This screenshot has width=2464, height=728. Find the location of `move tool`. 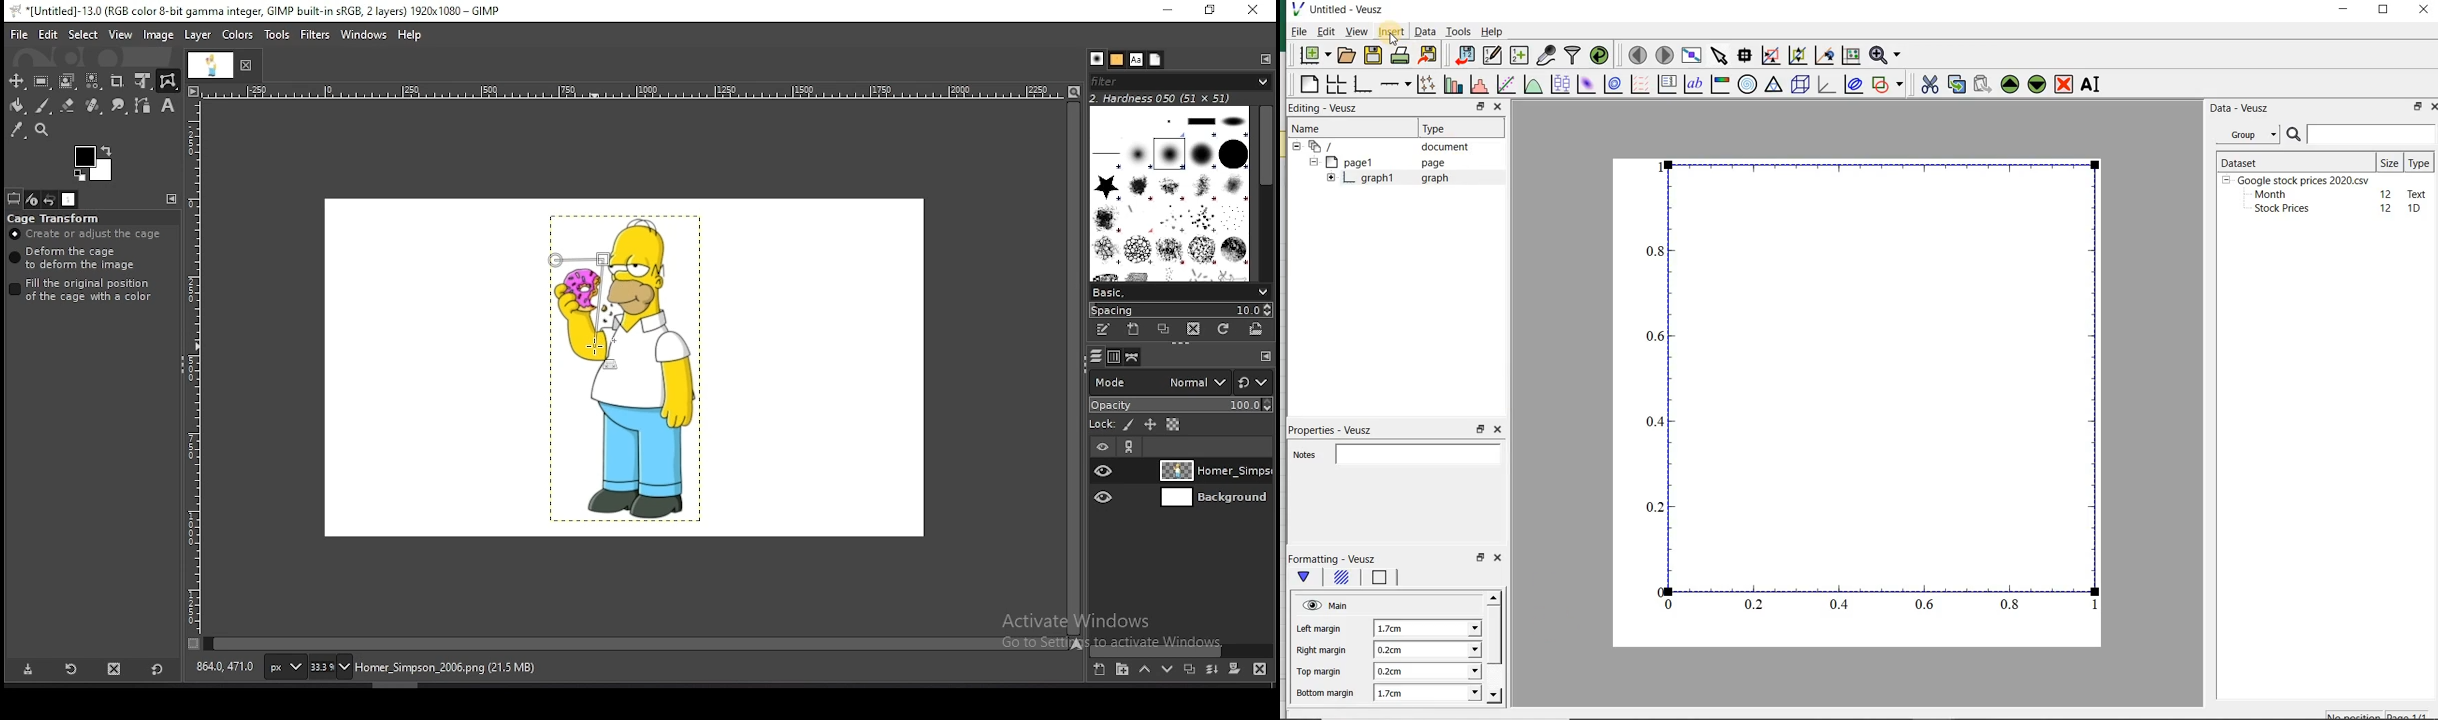

move tool is located at coordinates (17, 81).